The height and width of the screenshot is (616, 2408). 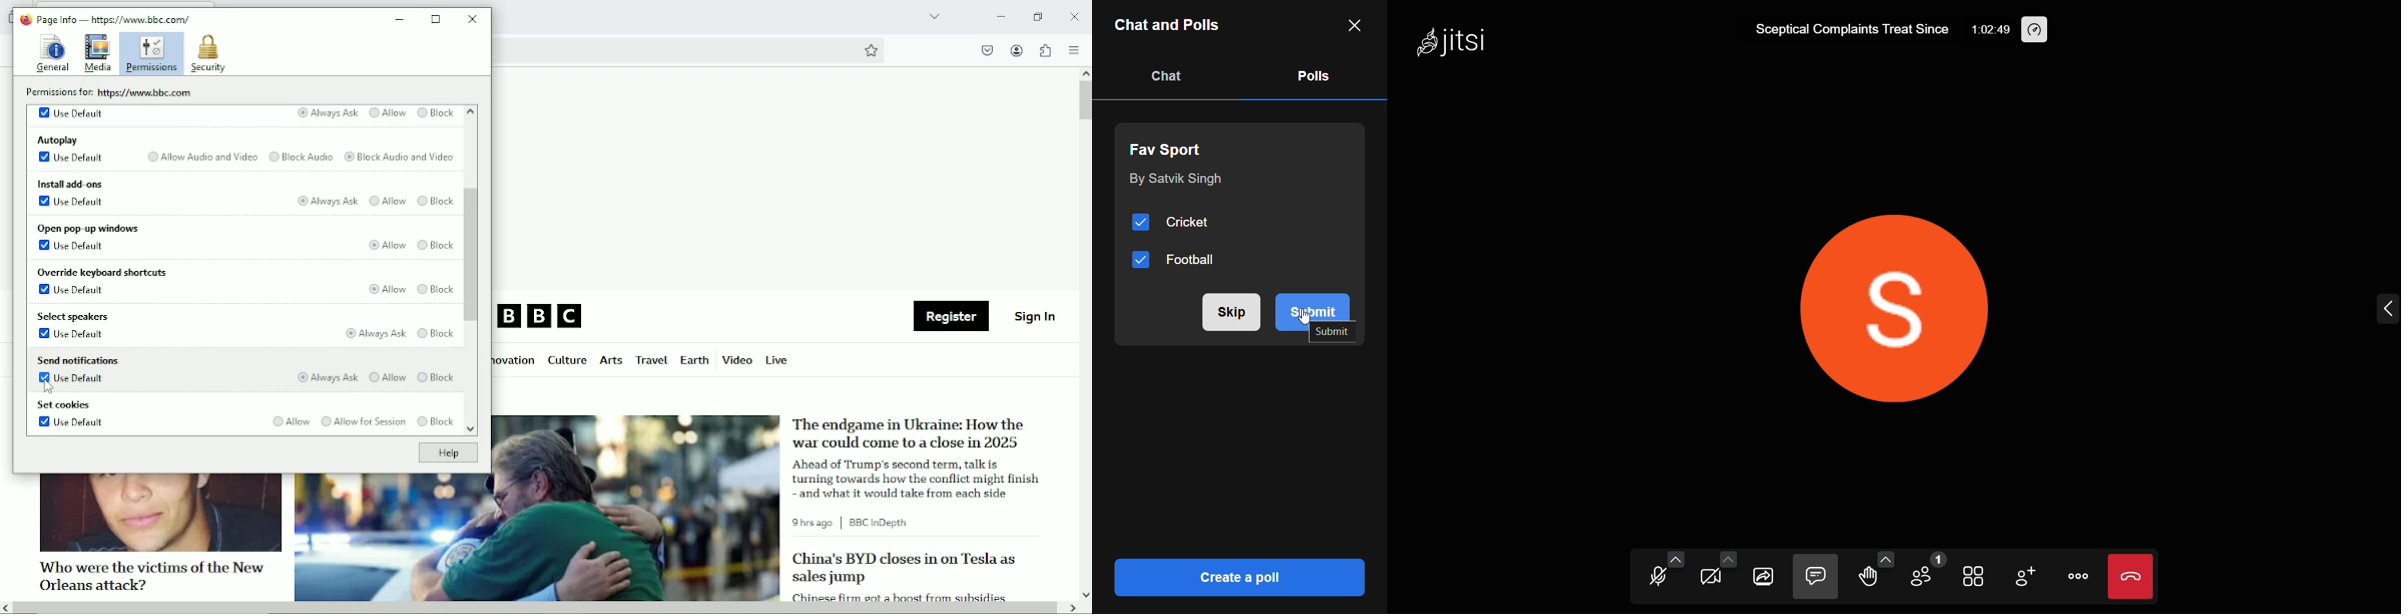 What do you see at coordinates (438, 333) in the screenshot?
I see `Block` at bounding box center [438, 333].